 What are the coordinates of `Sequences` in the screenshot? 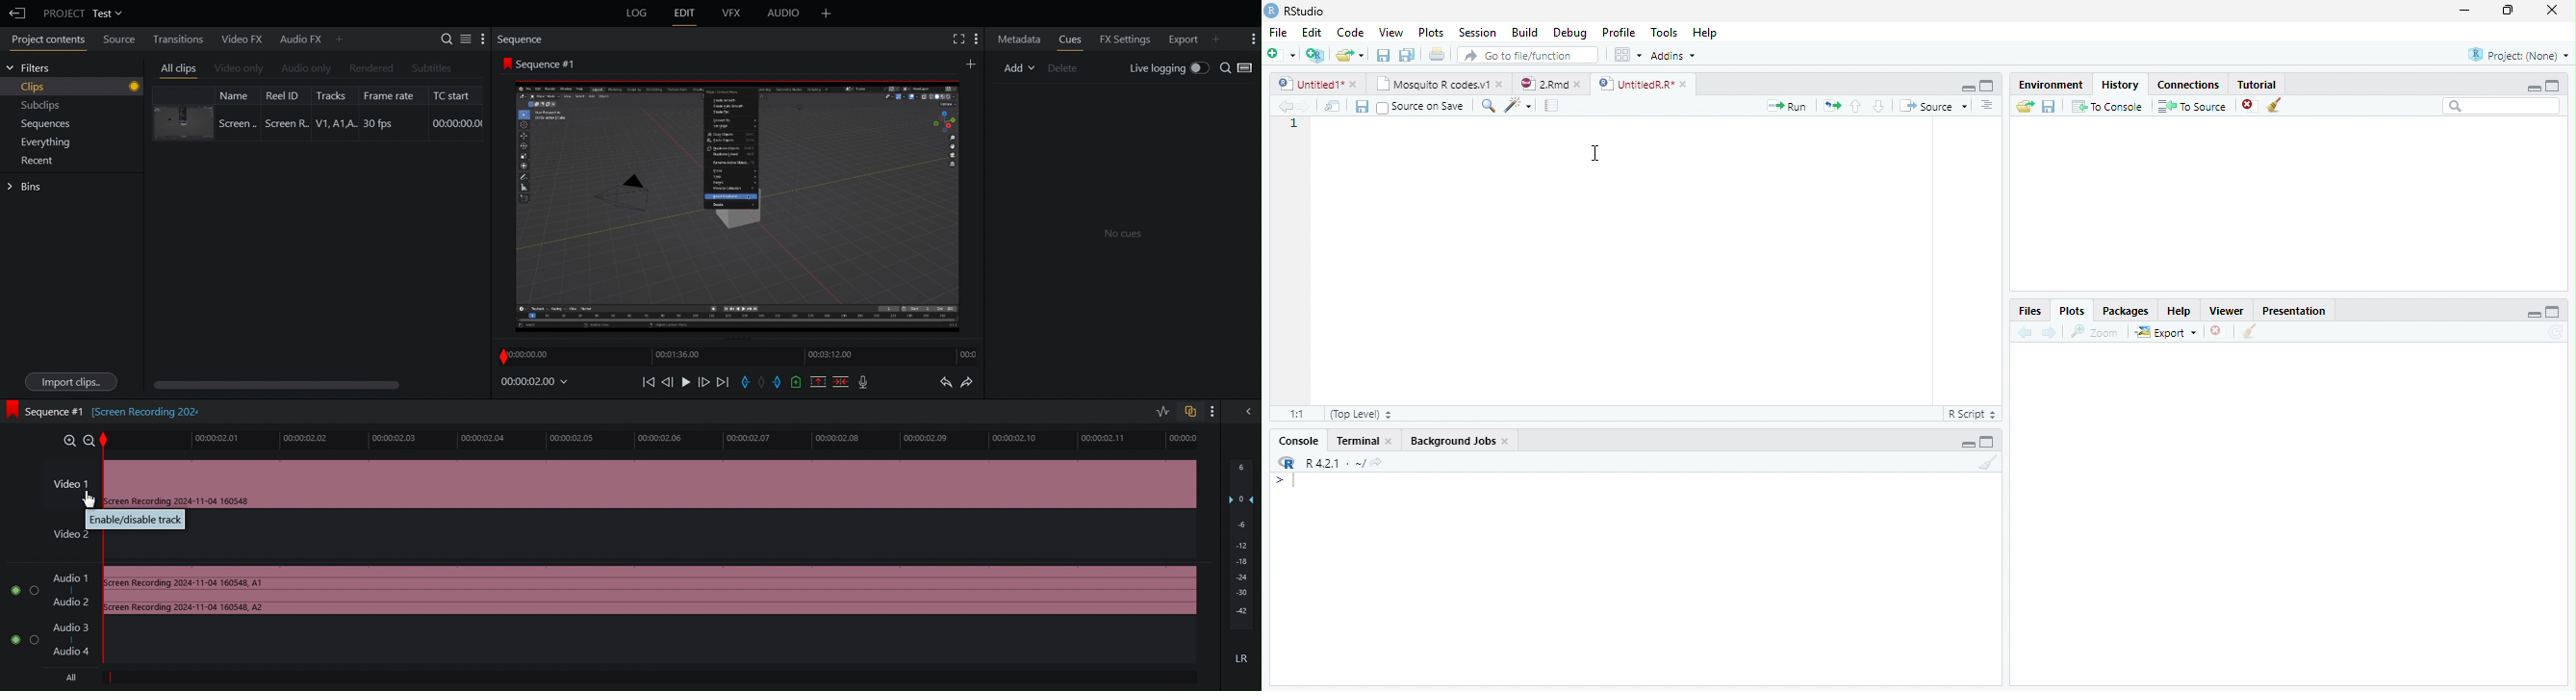 It's located at (39, 124).